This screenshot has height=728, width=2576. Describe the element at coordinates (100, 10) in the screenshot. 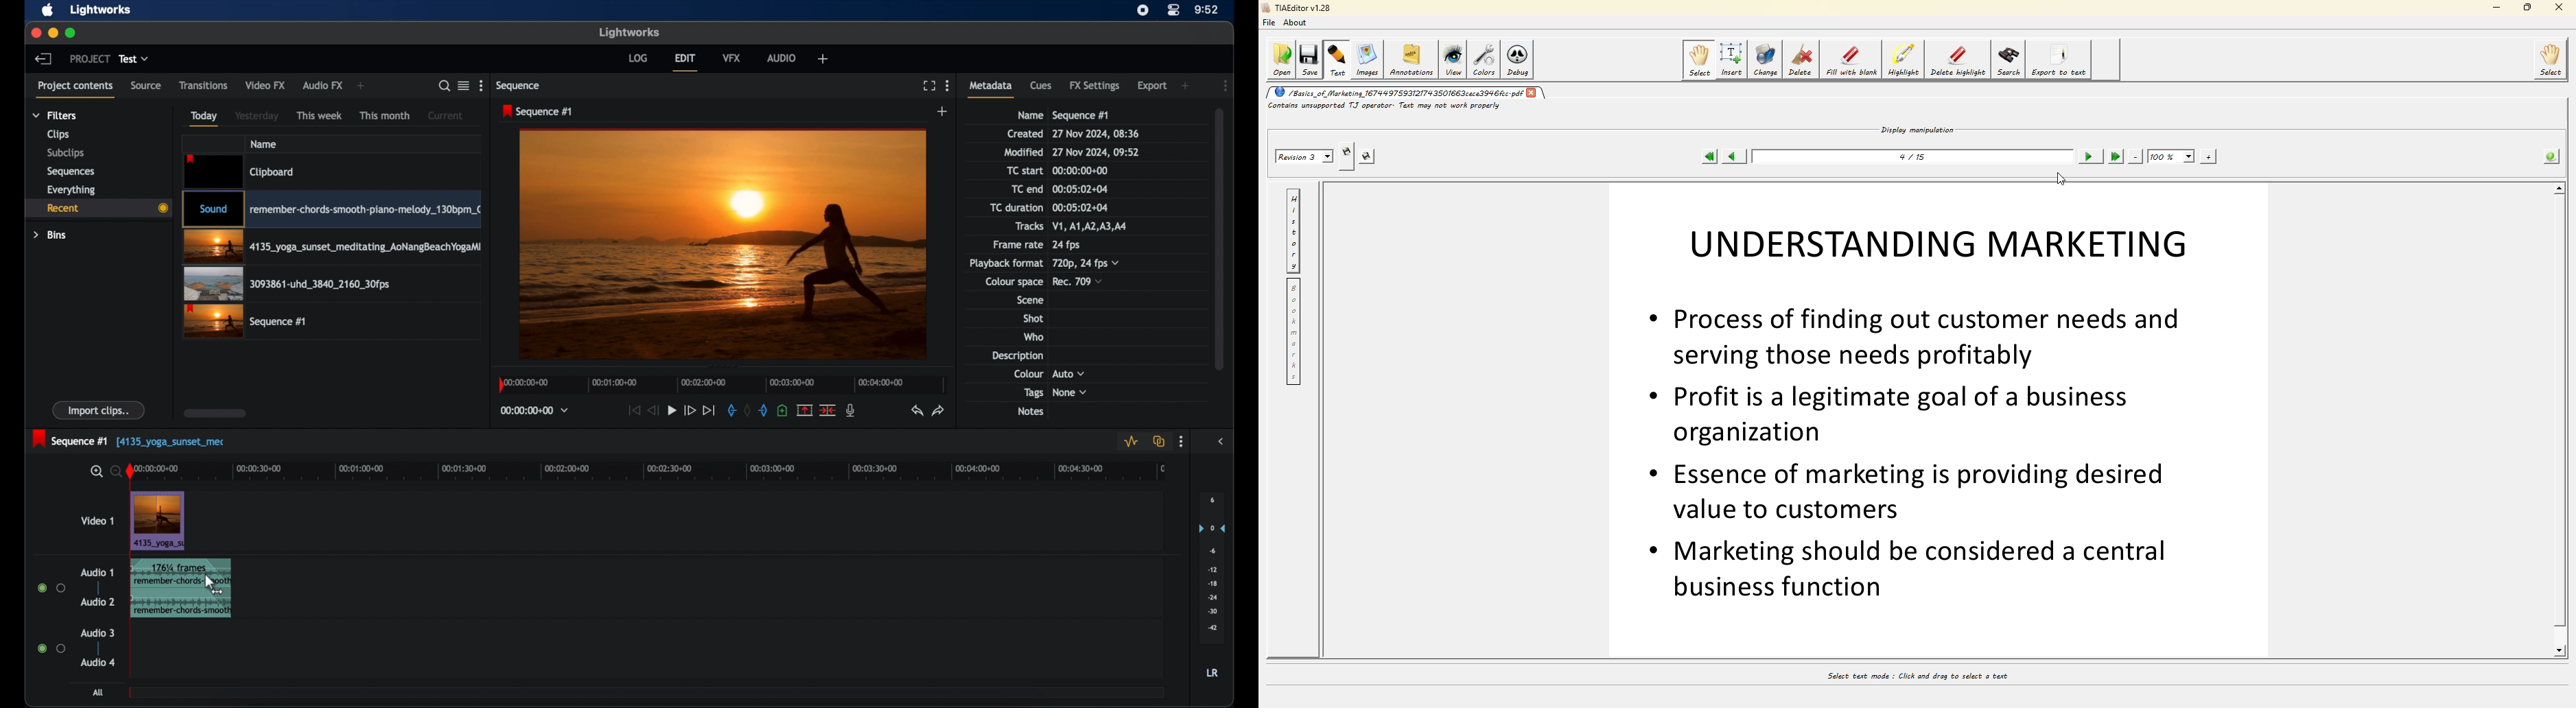

I see `lightworks` at that location.